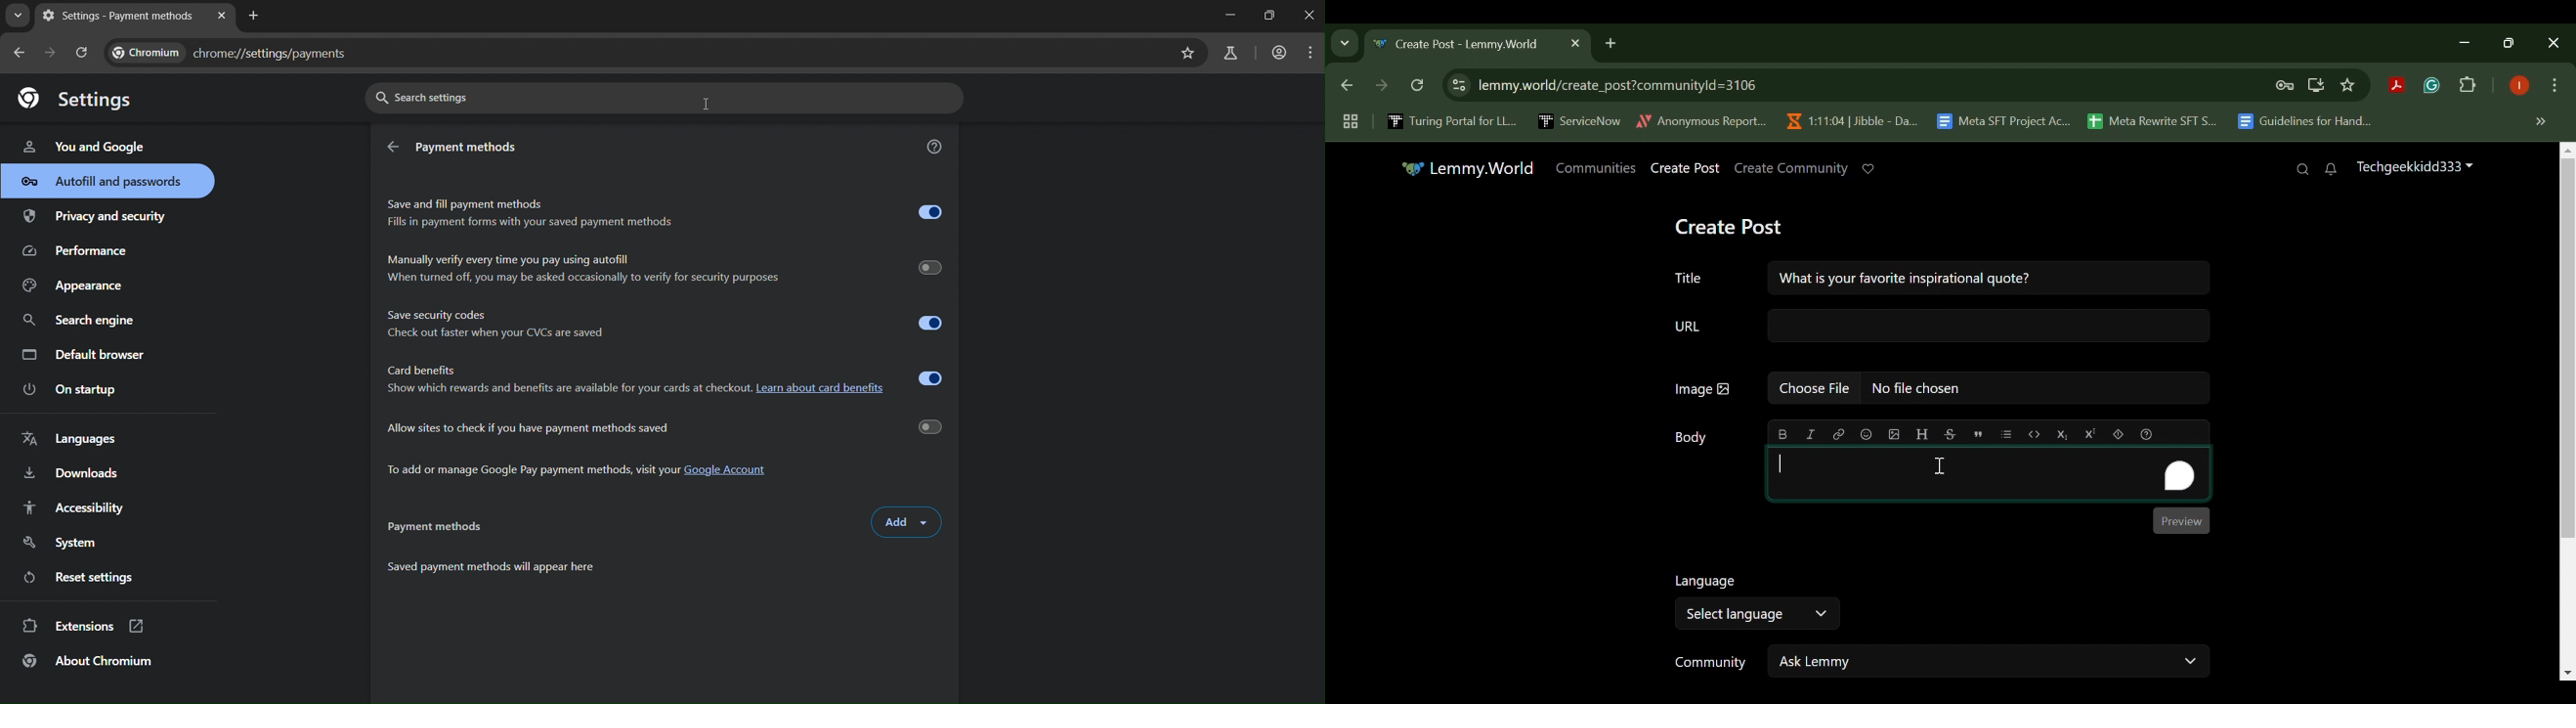  What do you see at coordinates (2302, 169) in the screenshot?
I see `Search ` at bounding box center [2302, 169].